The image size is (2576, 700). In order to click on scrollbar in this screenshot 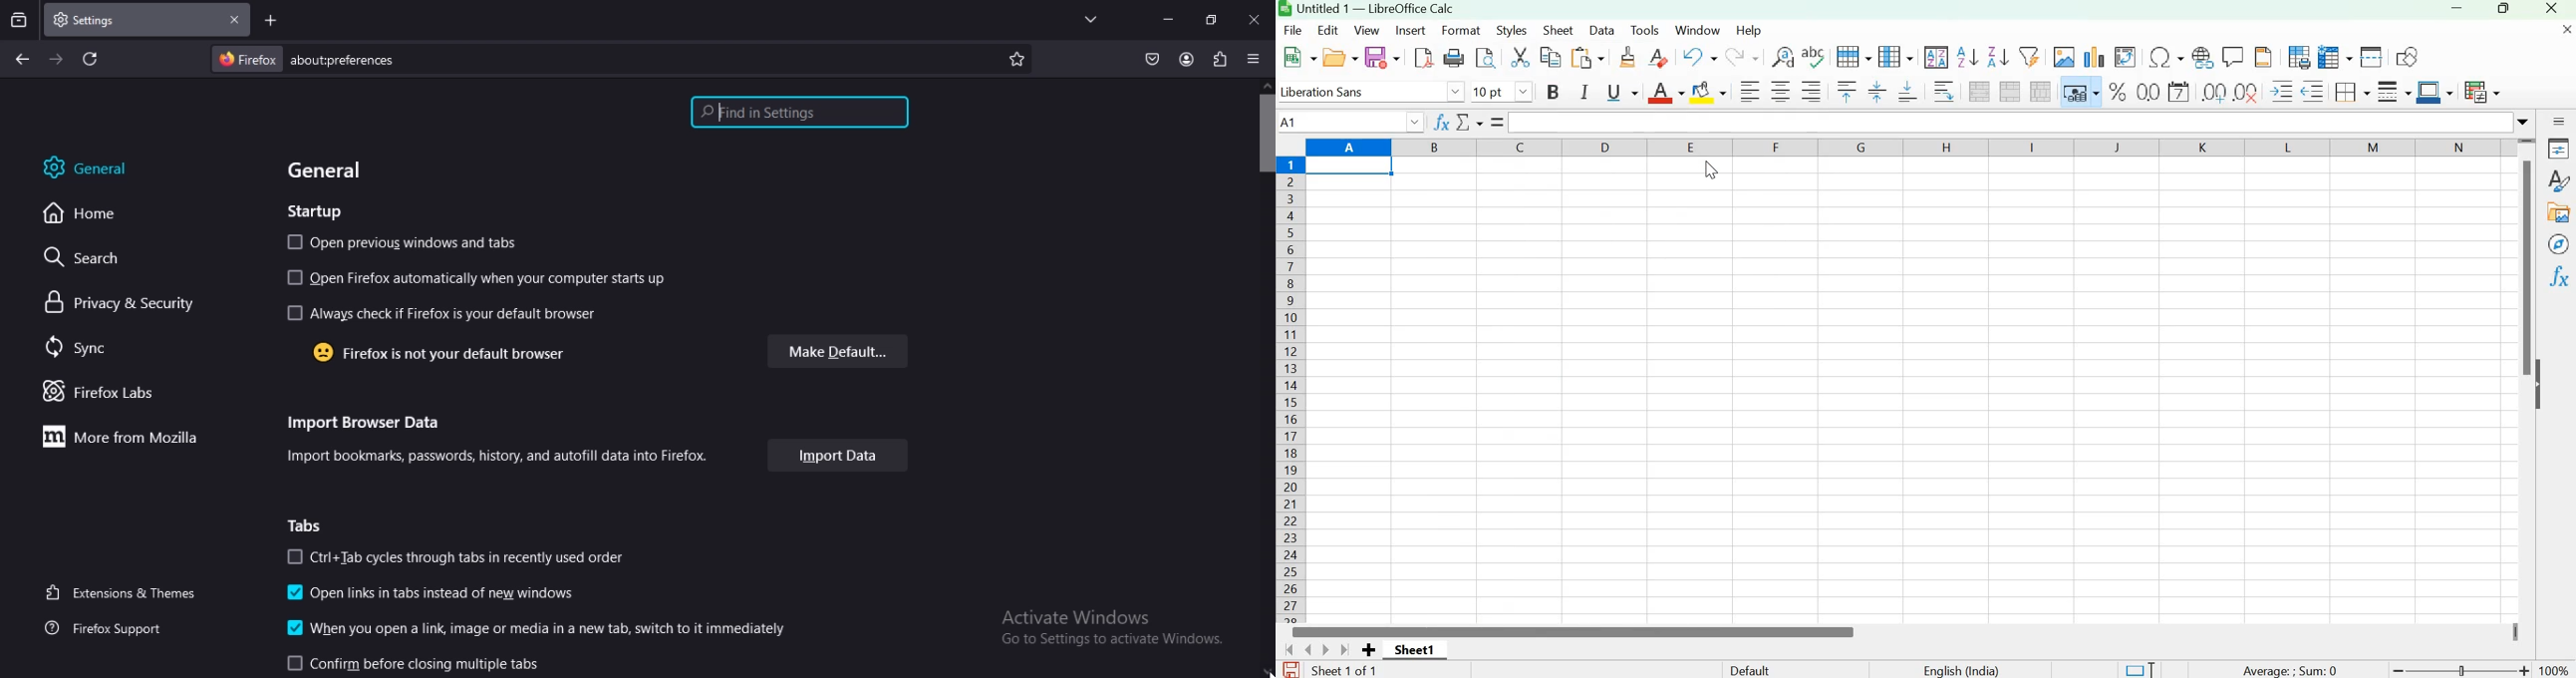, I will do `click(1266, 380)`.